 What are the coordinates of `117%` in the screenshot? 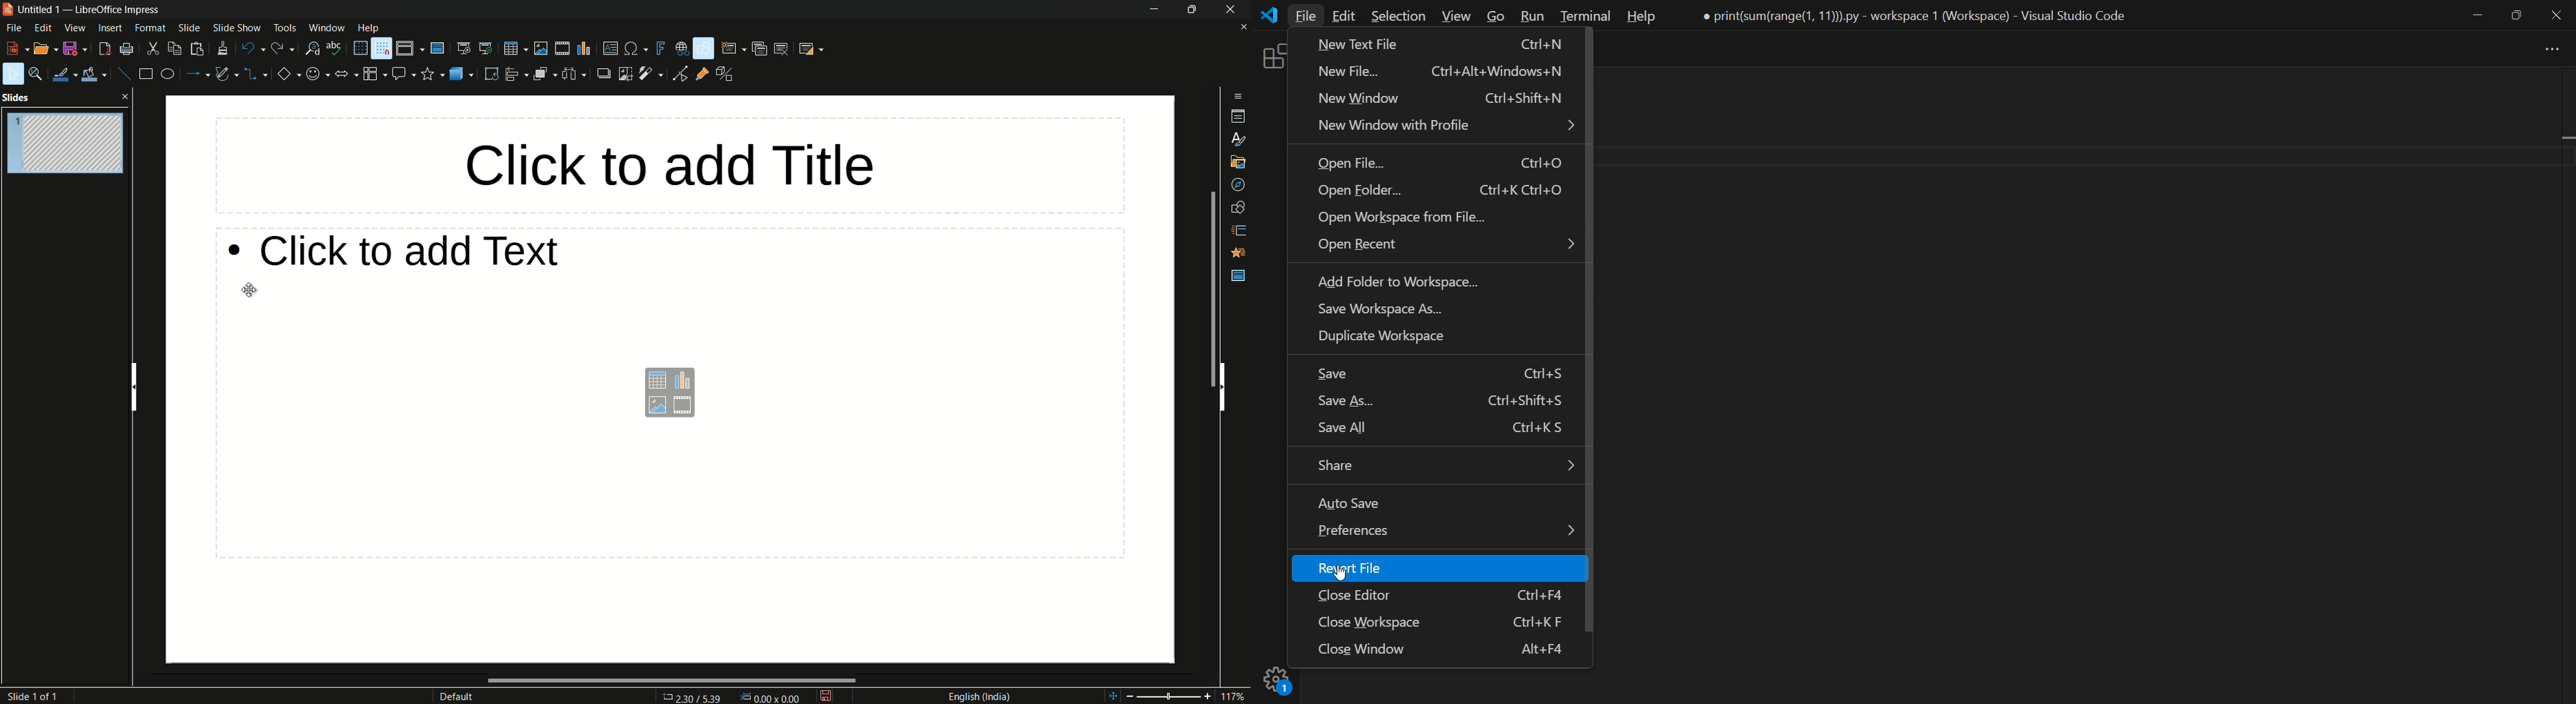 It's located at (1235, 696).